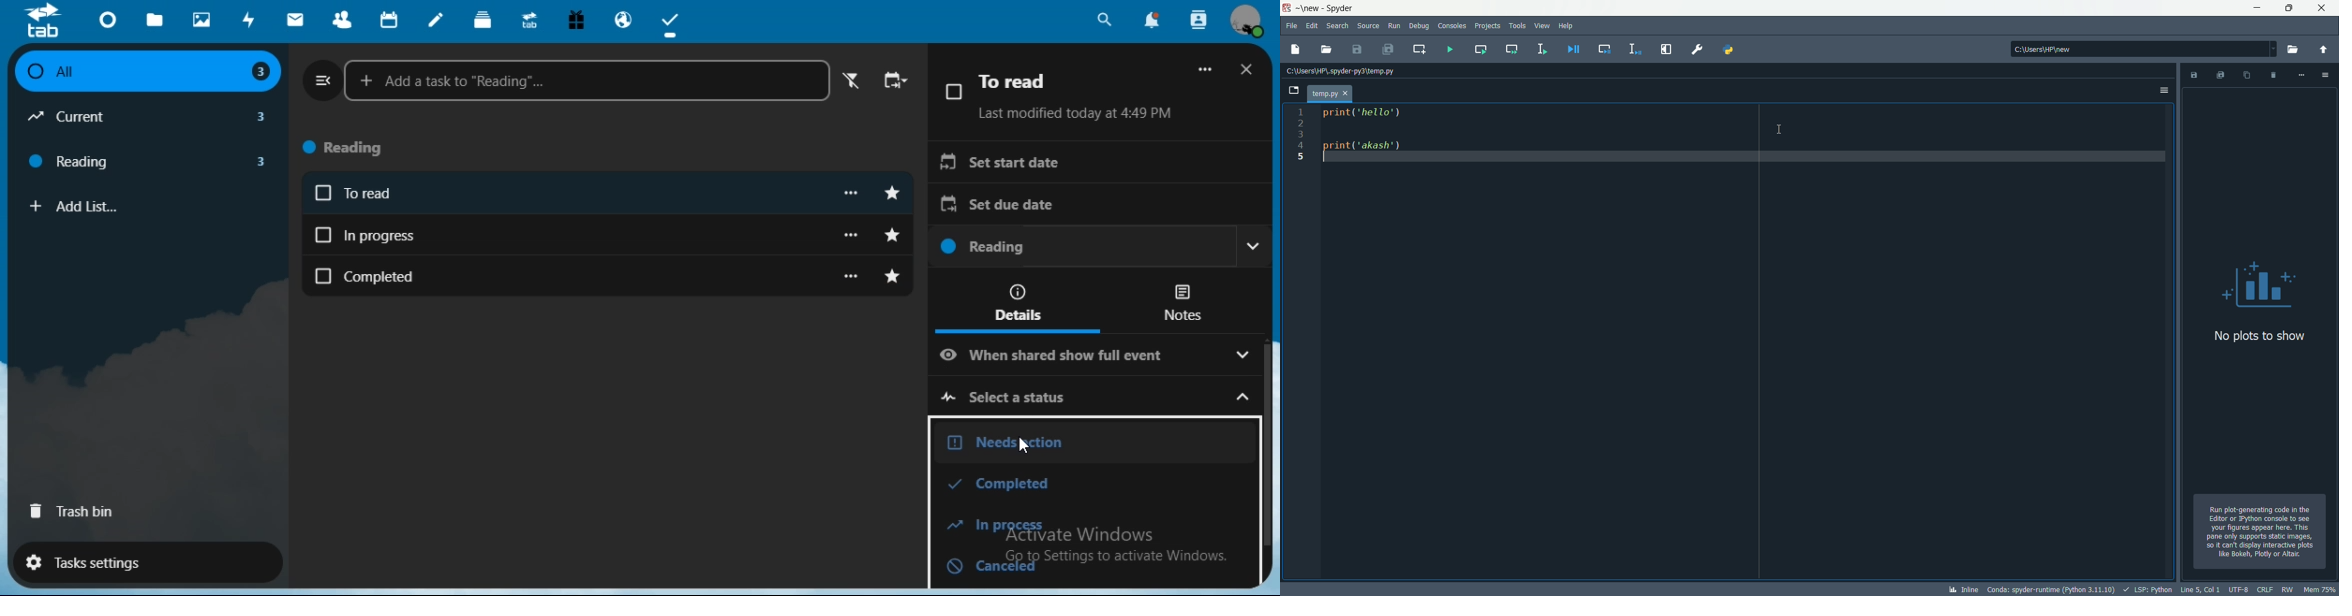  I want to click on 3, so click(261, 73).